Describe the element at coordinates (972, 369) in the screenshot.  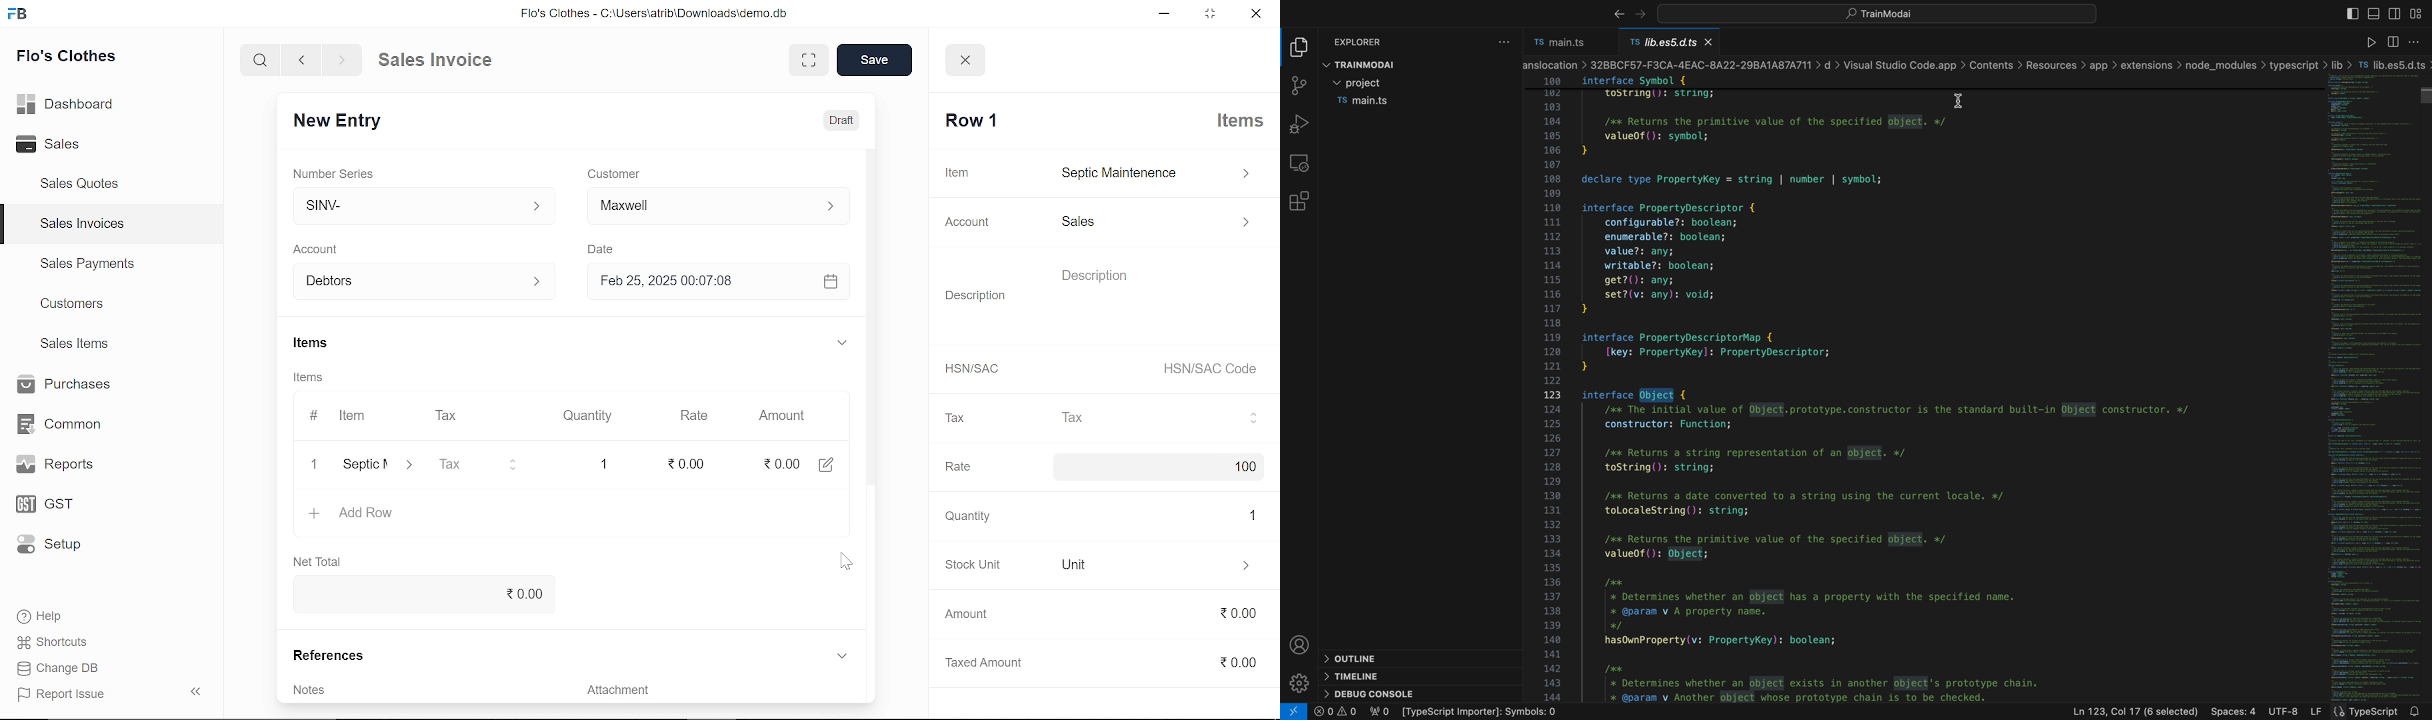
I see `HSNISAC` at that location.